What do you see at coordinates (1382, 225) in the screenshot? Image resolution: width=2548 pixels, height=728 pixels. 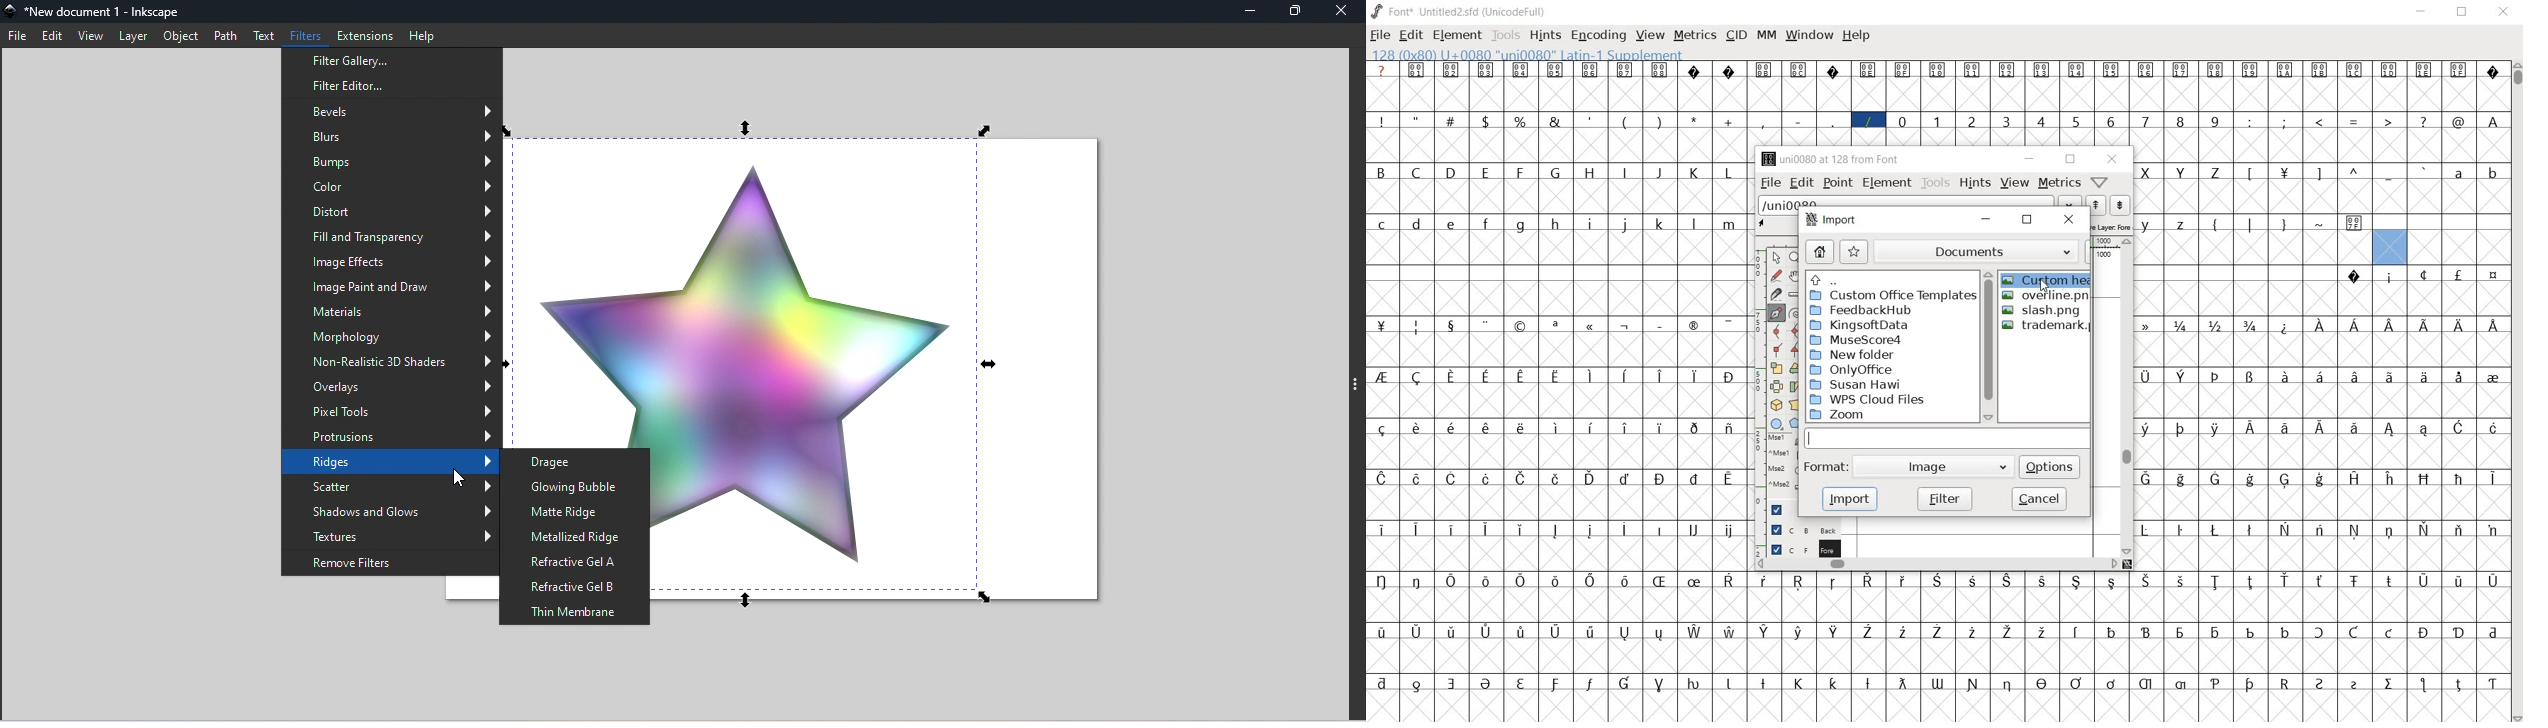 I see `glyph` at bounding box center [1382, 225].